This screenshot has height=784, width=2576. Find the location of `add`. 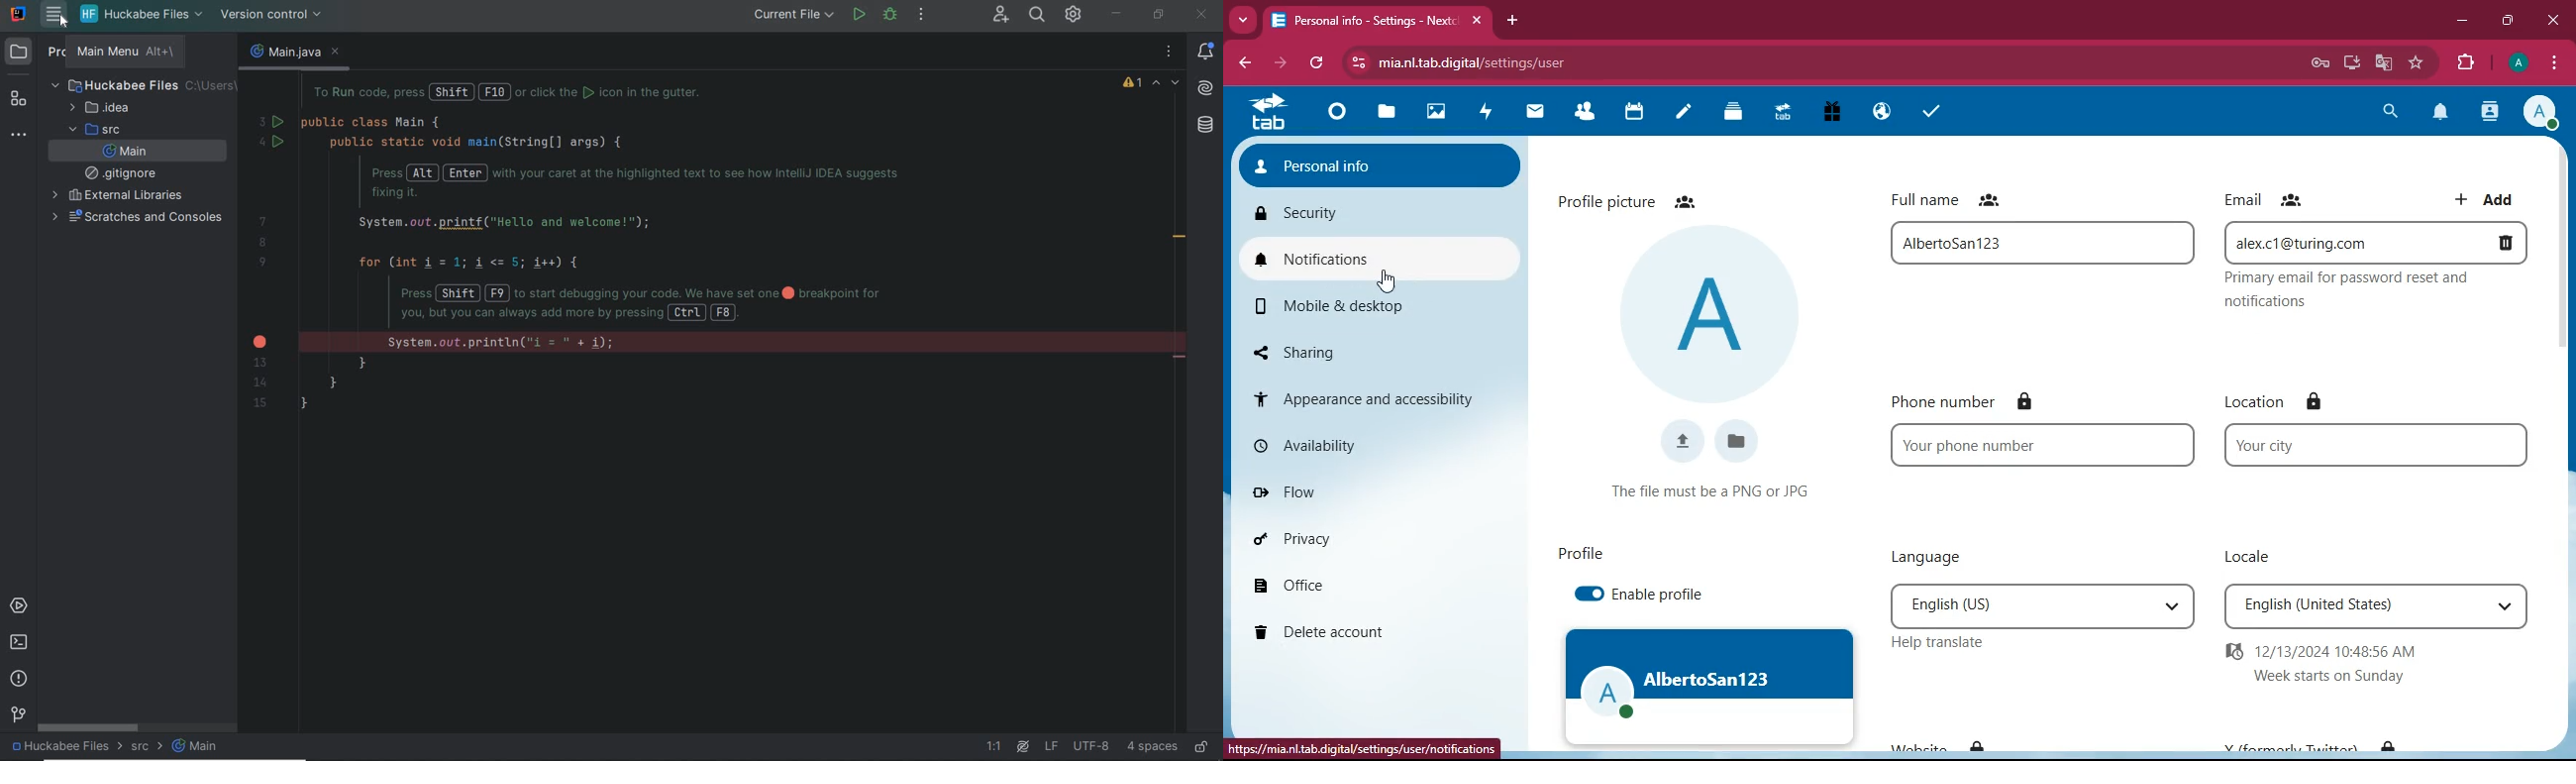

add is located at coordinates (2485, 197).